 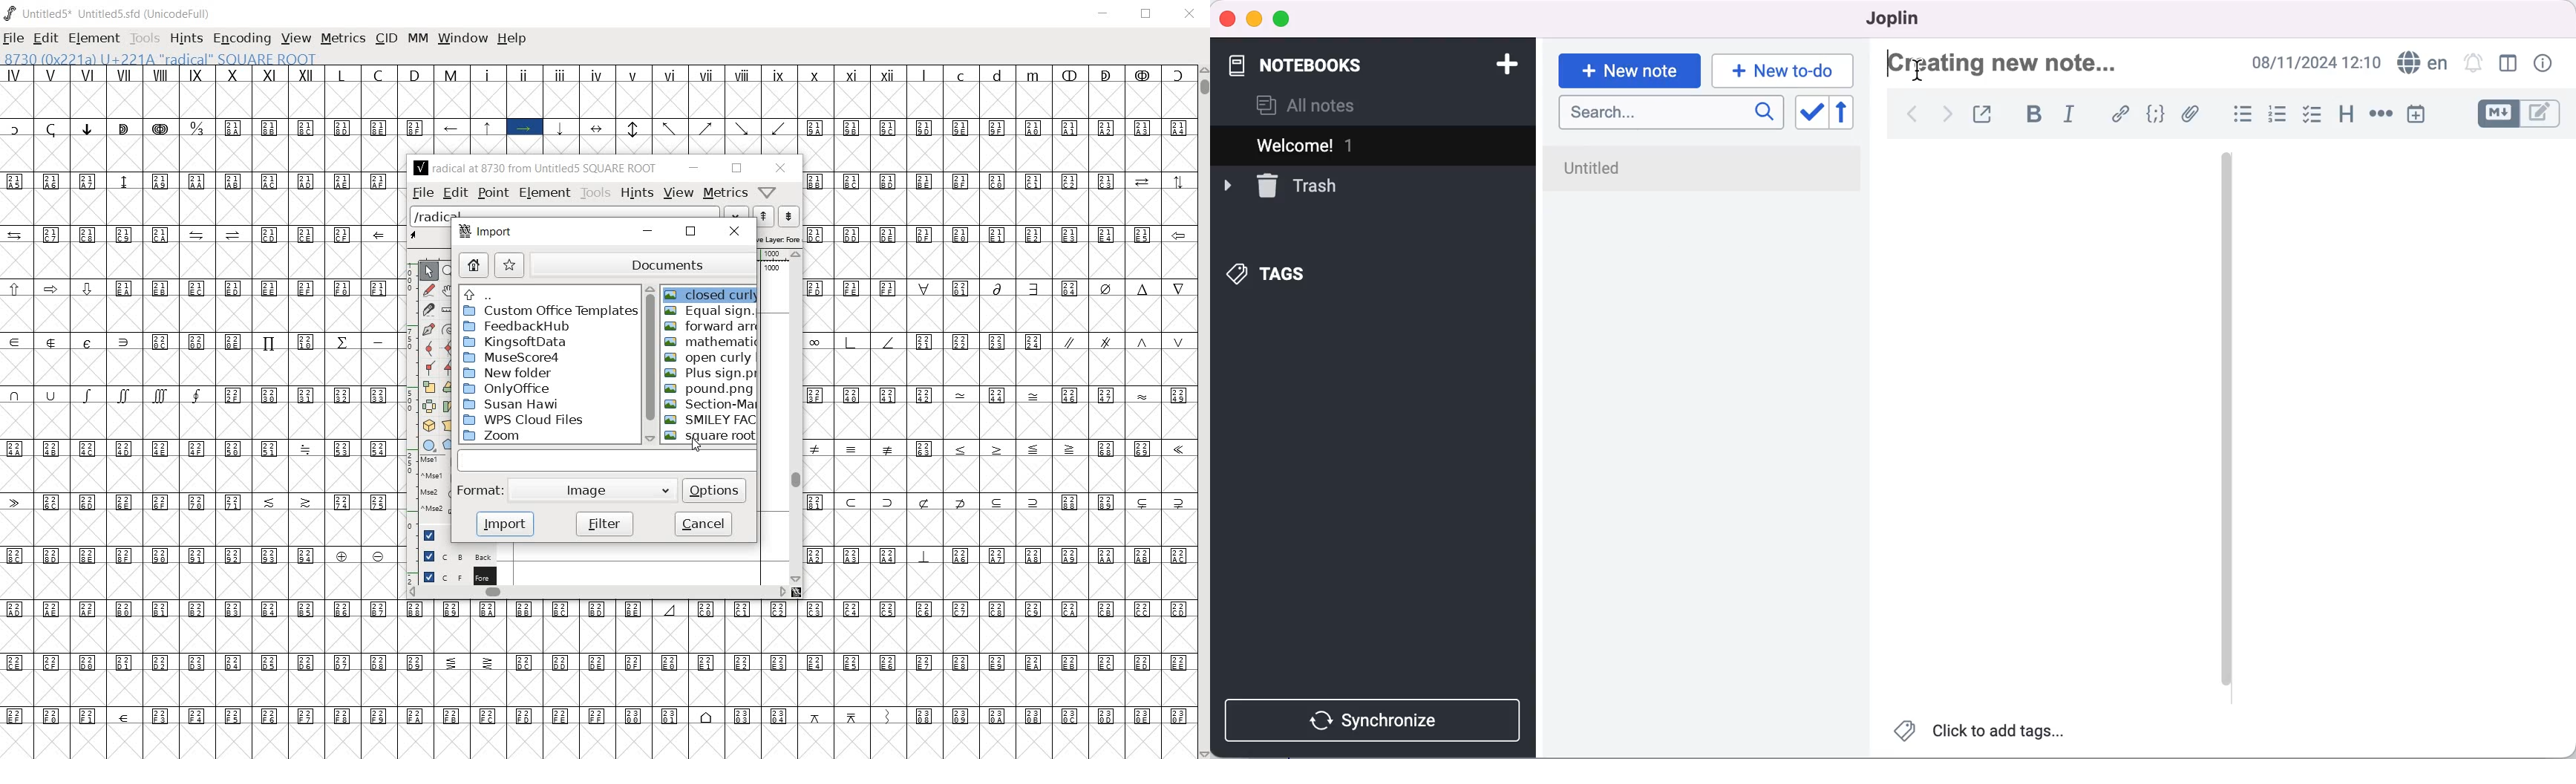 What do you see at coordinates (1701, 168) in the screenshot?
I see `untitled note` at bounding box center [1701, 168].